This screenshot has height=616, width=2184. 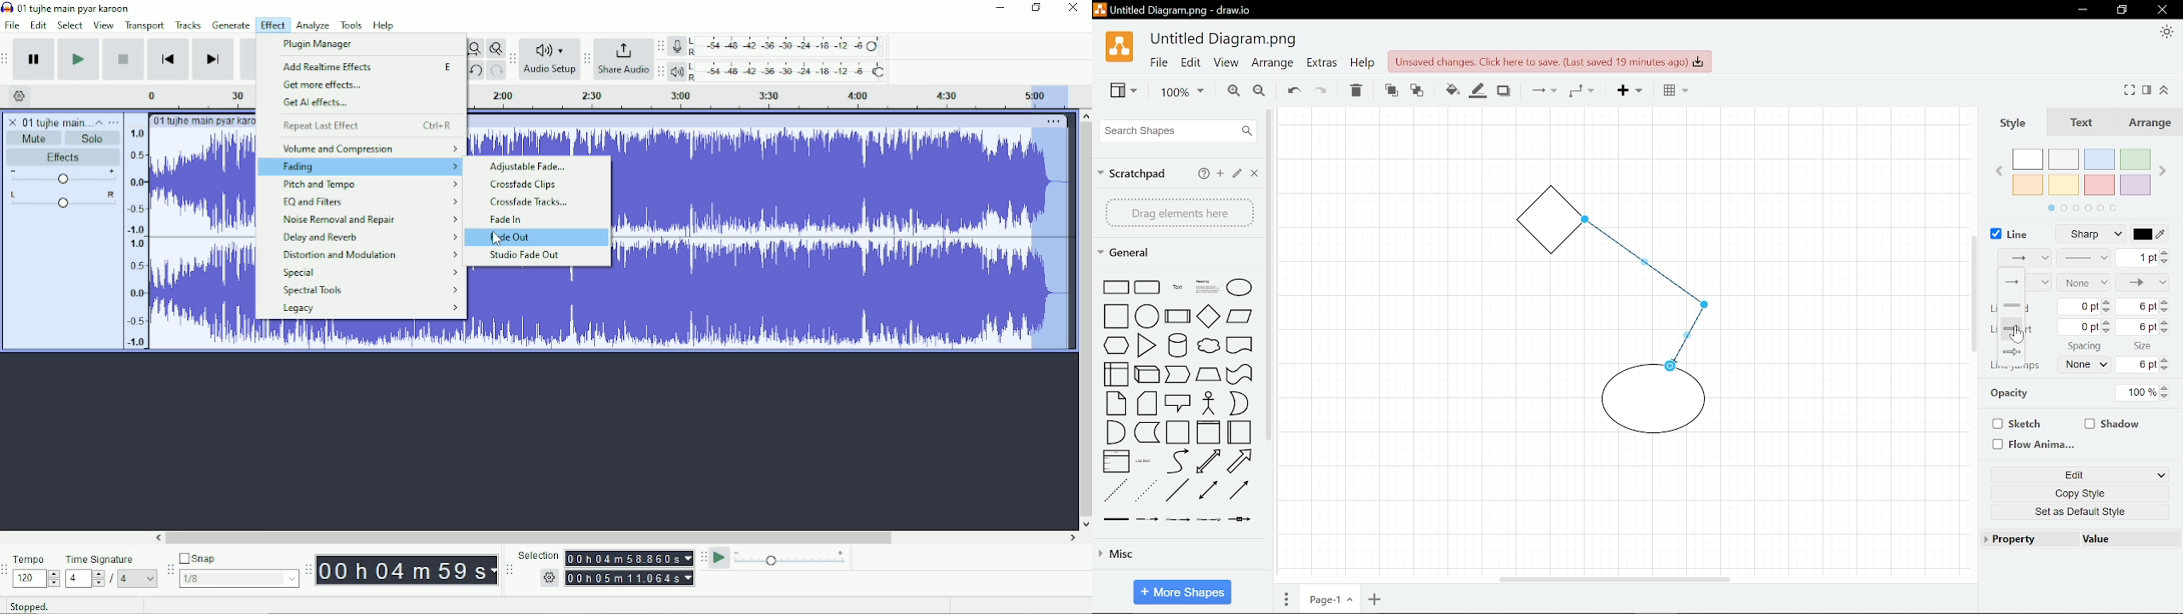 I want to click on Decrease, so click(x=2166, y=331).